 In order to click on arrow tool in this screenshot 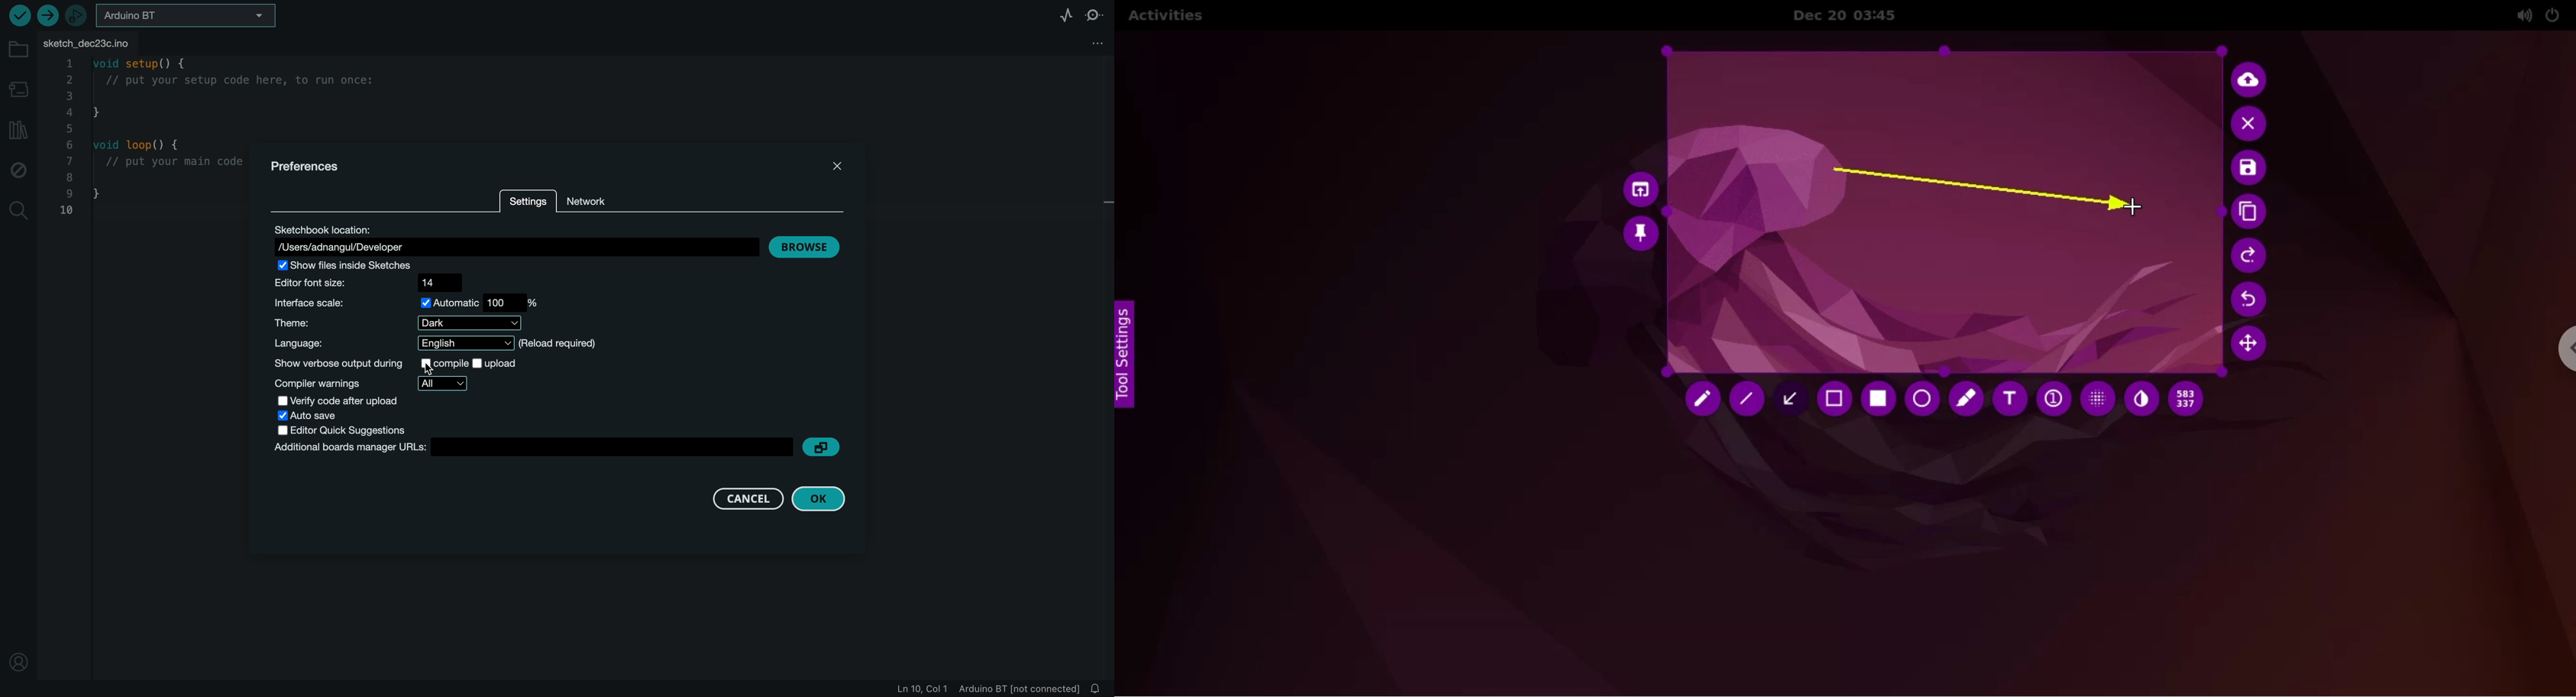, I will do `click(1795, 397)`.